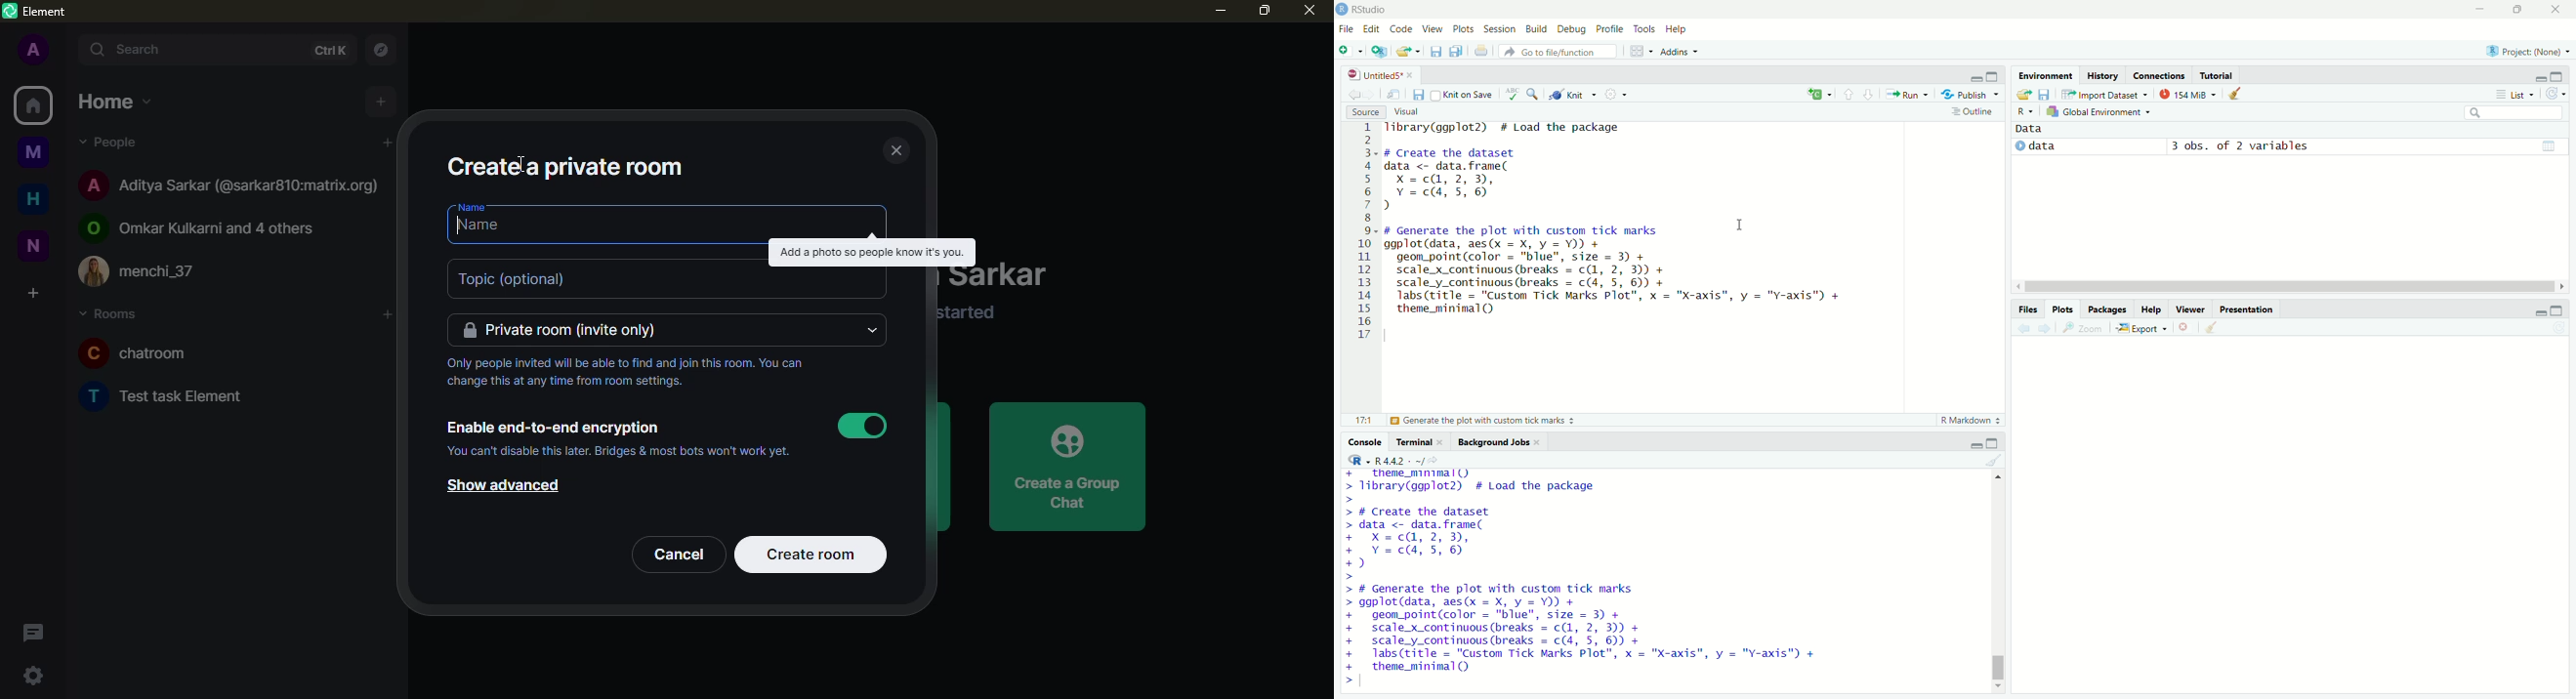 This screenshot has width=2576, height=700. I want to click on environment, so click(2047, 74).